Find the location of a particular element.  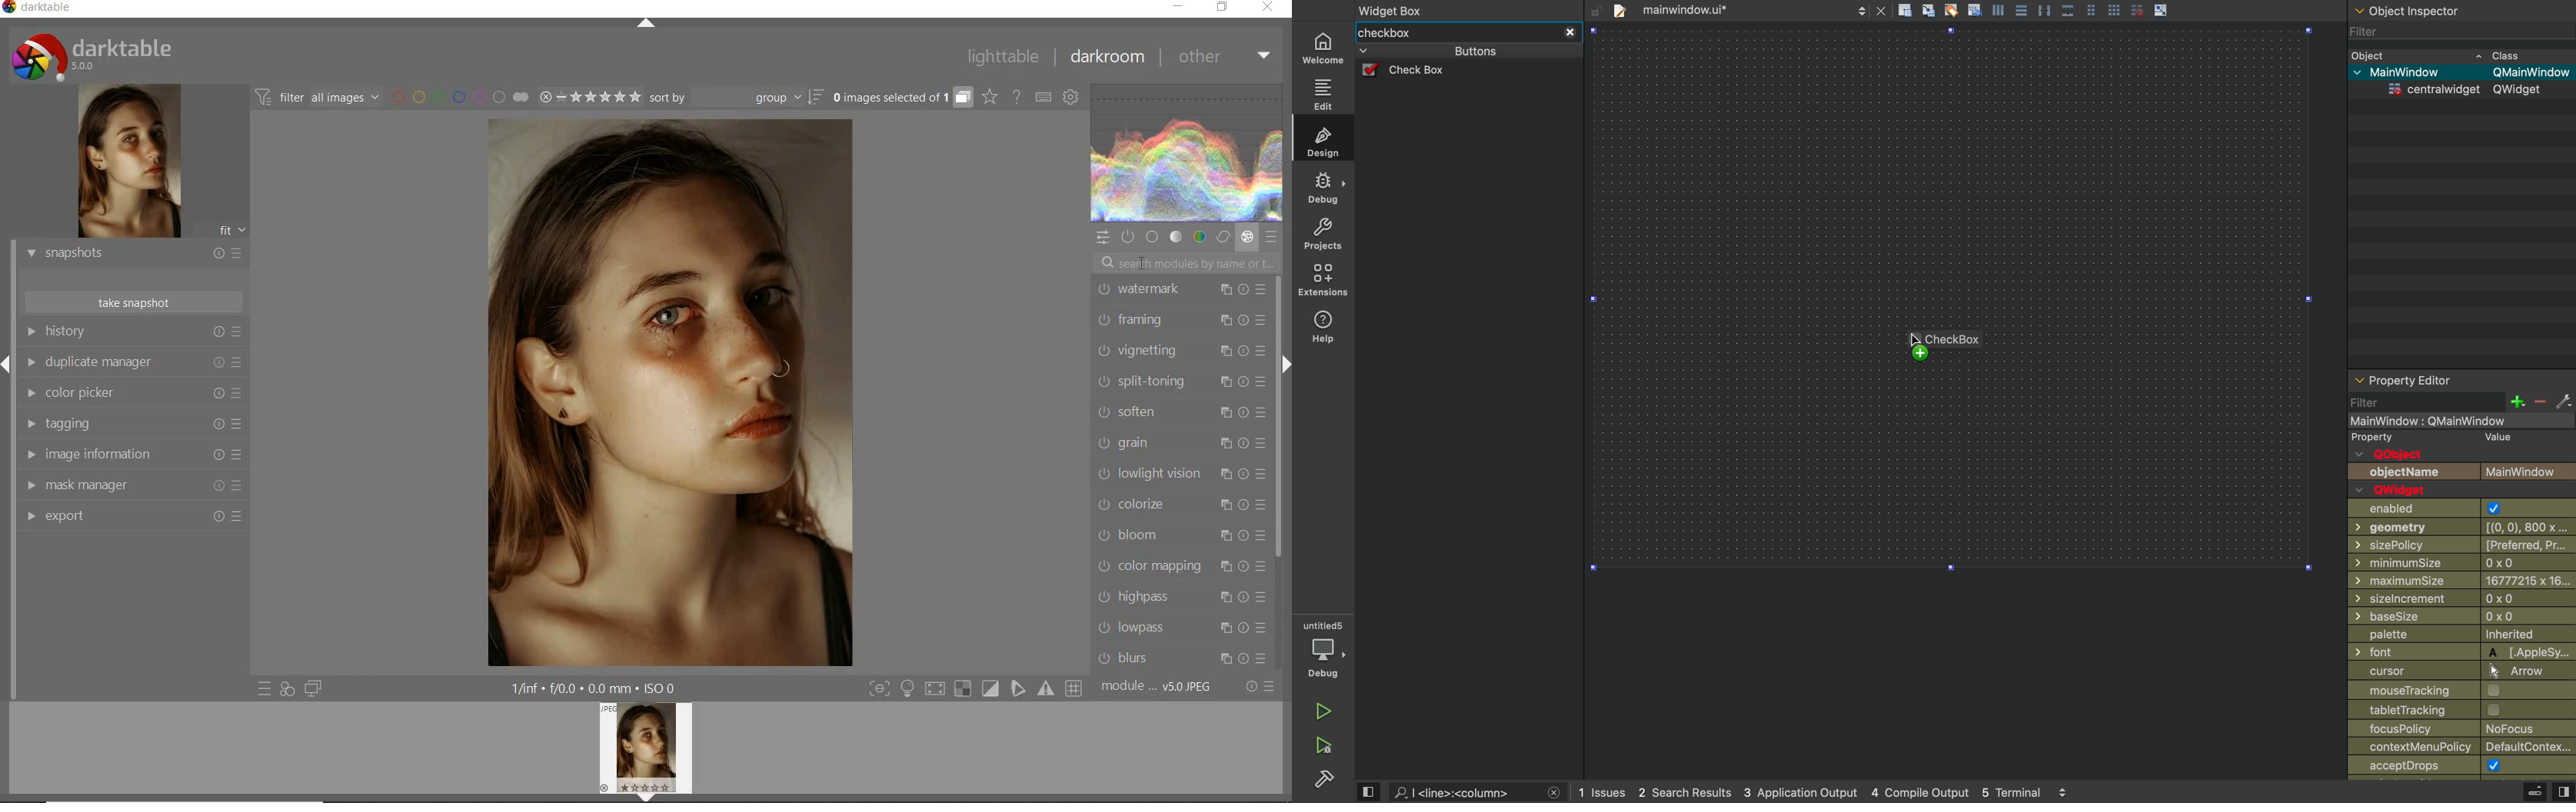

cursor is located at coordinates (2457, 670).